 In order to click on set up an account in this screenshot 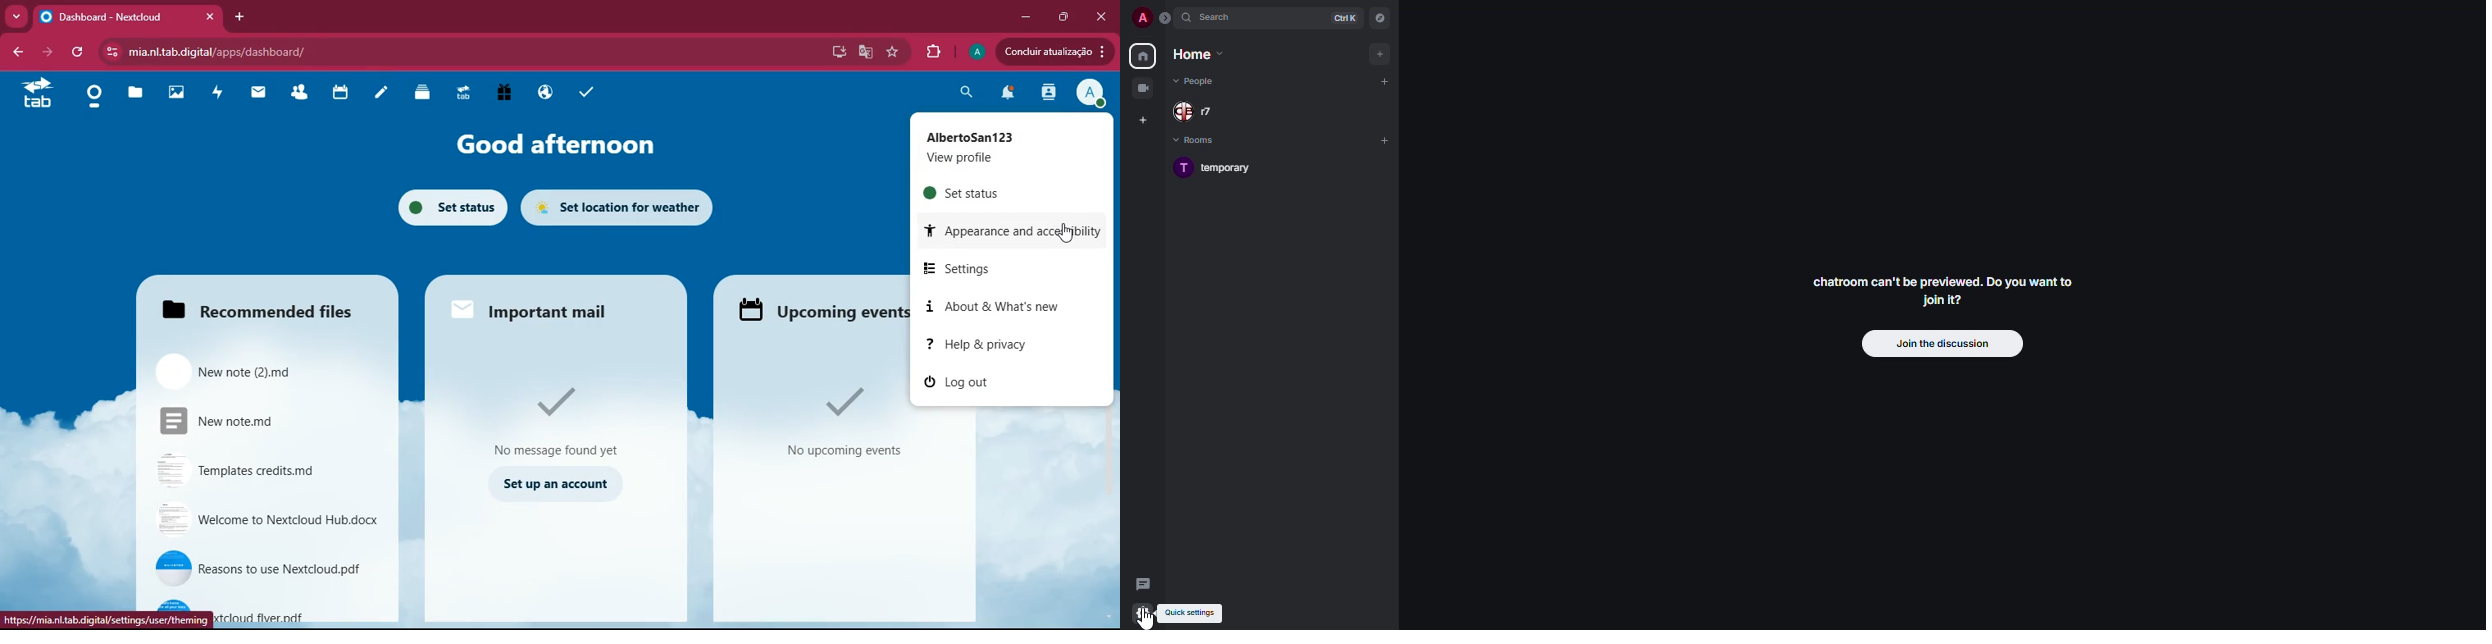, I will do `click(559, 483)`.